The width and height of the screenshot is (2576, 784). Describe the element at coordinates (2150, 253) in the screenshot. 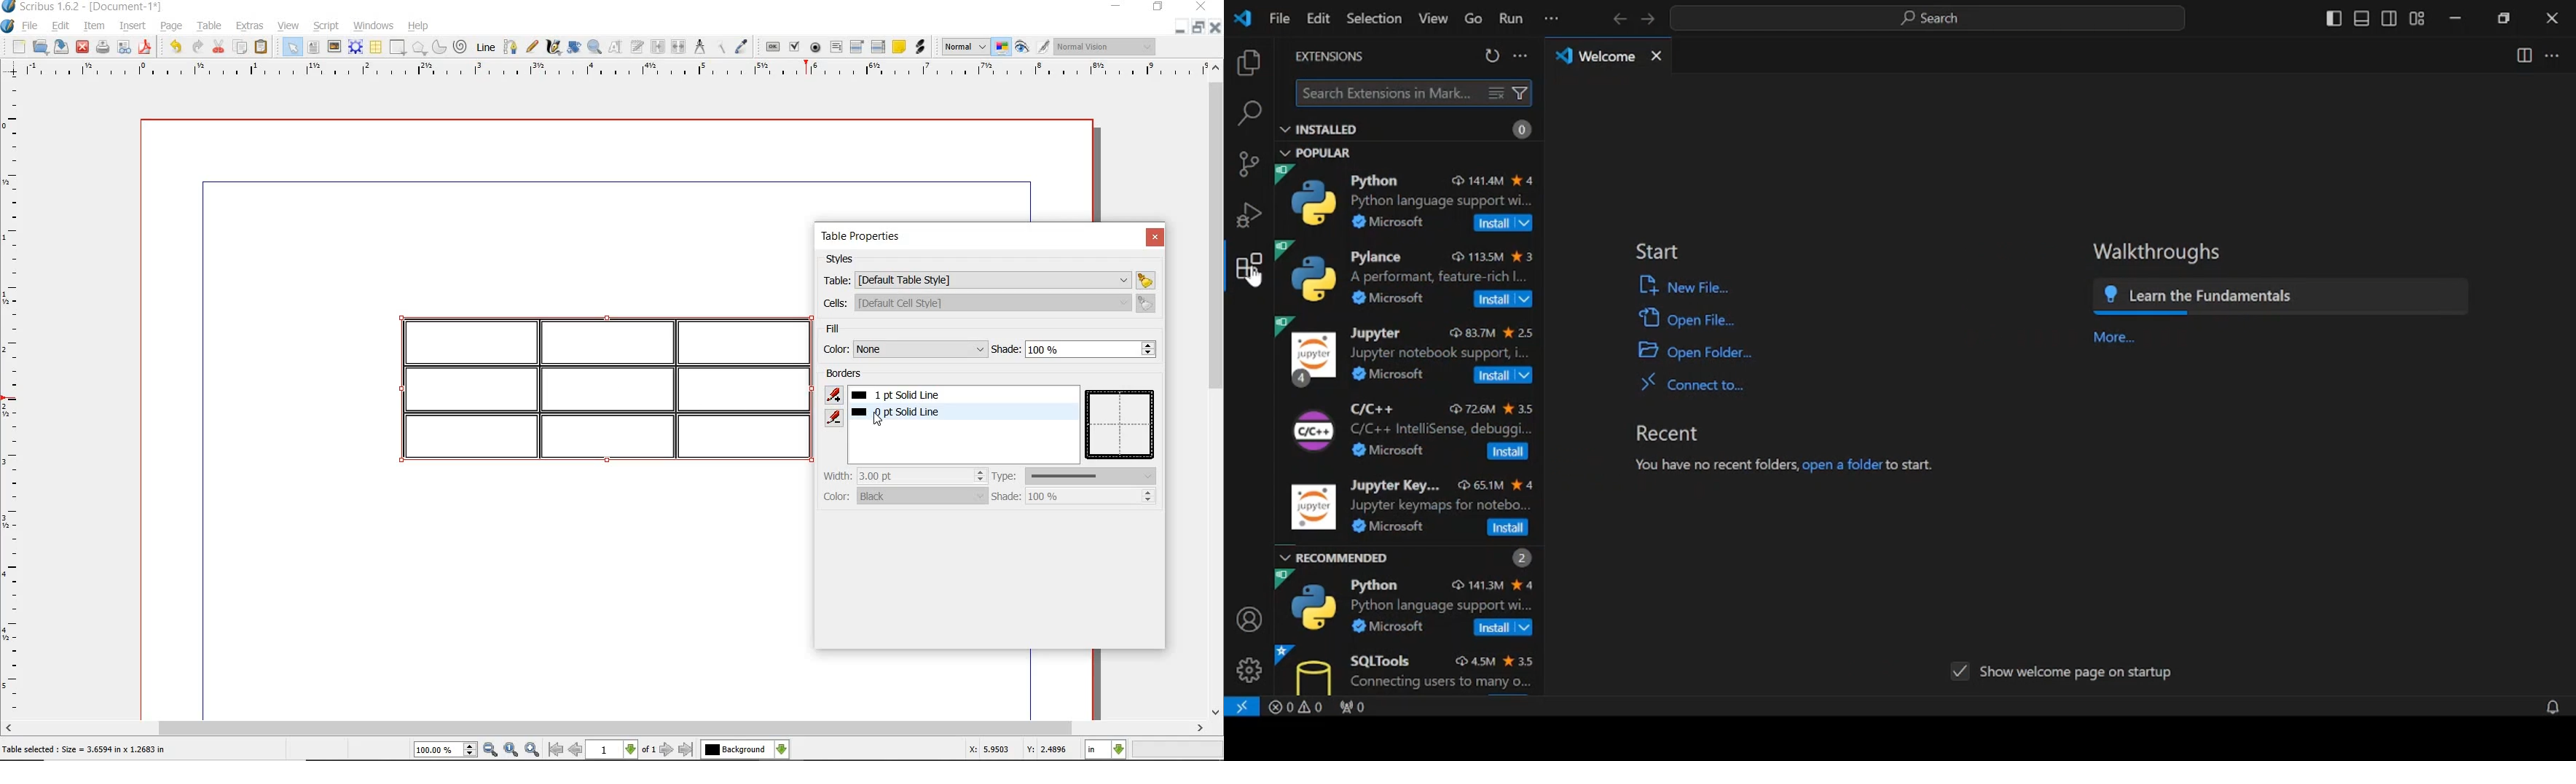

I see `walkthroughs` at that location.